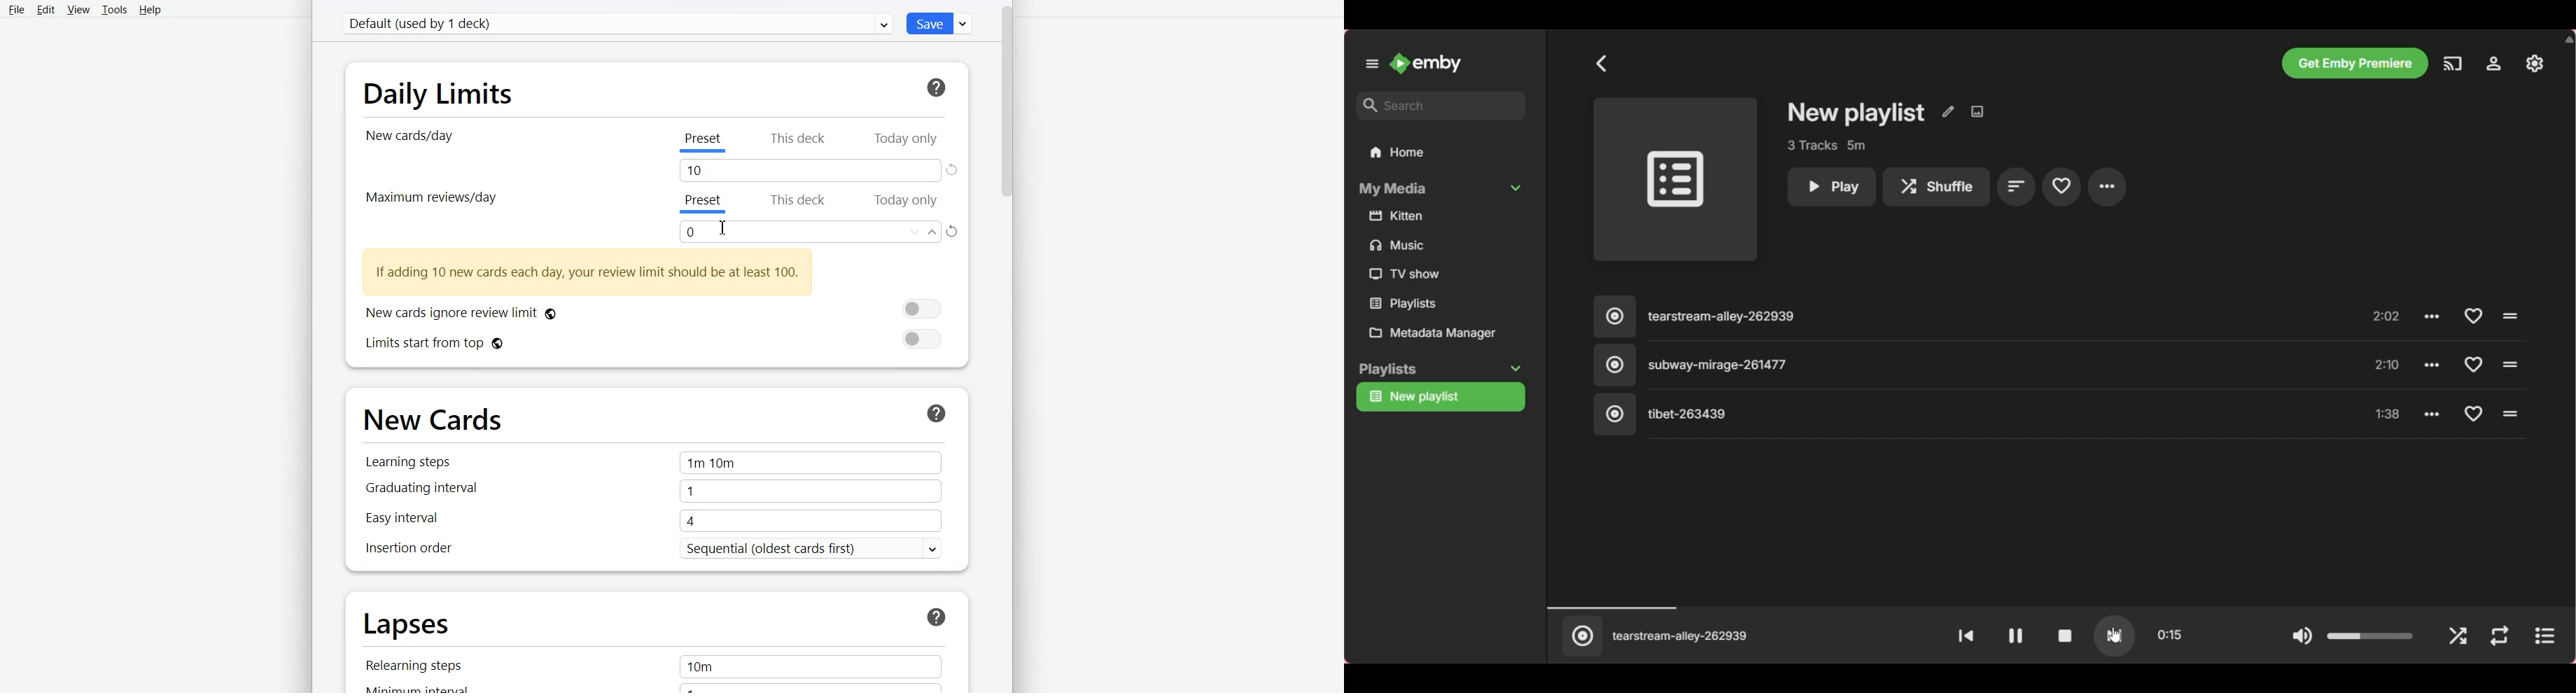 The width and height of the screenshot is (2576, 700). Describe the element at coordinates (953, 171) in the screenshot. I see `Refresh` at that location.